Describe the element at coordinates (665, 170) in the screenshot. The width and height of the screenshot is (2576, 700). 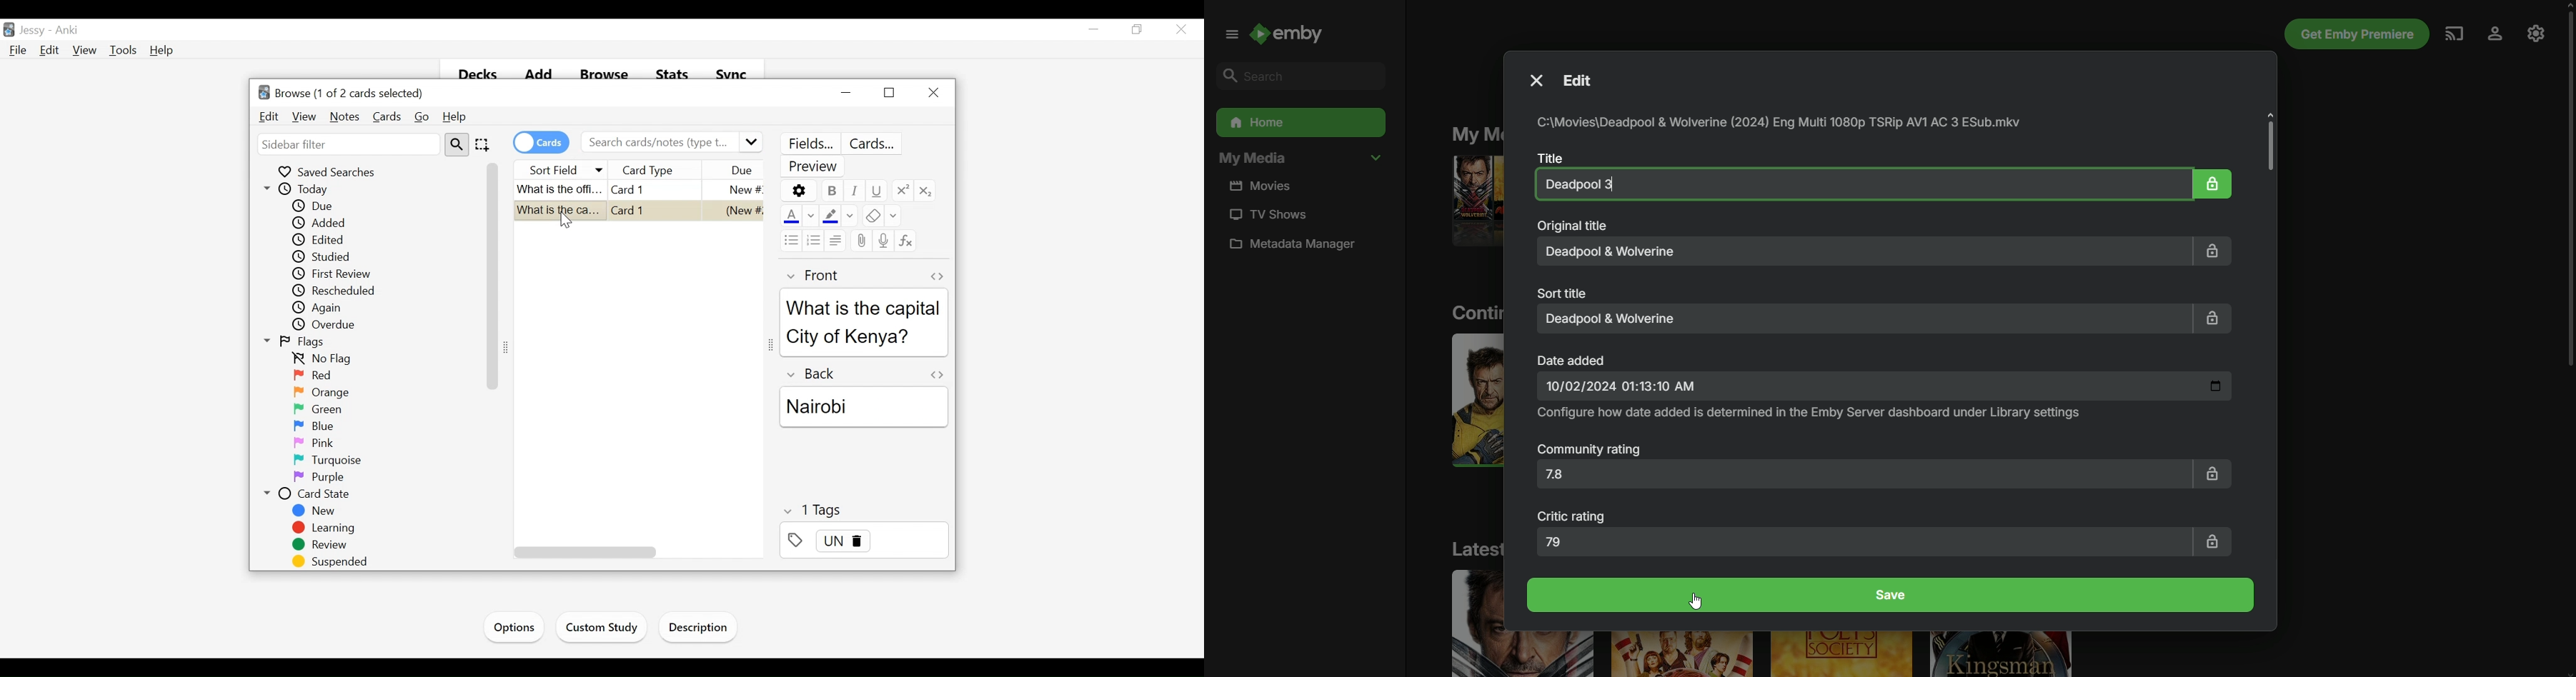
I see `Card Type` at that location.